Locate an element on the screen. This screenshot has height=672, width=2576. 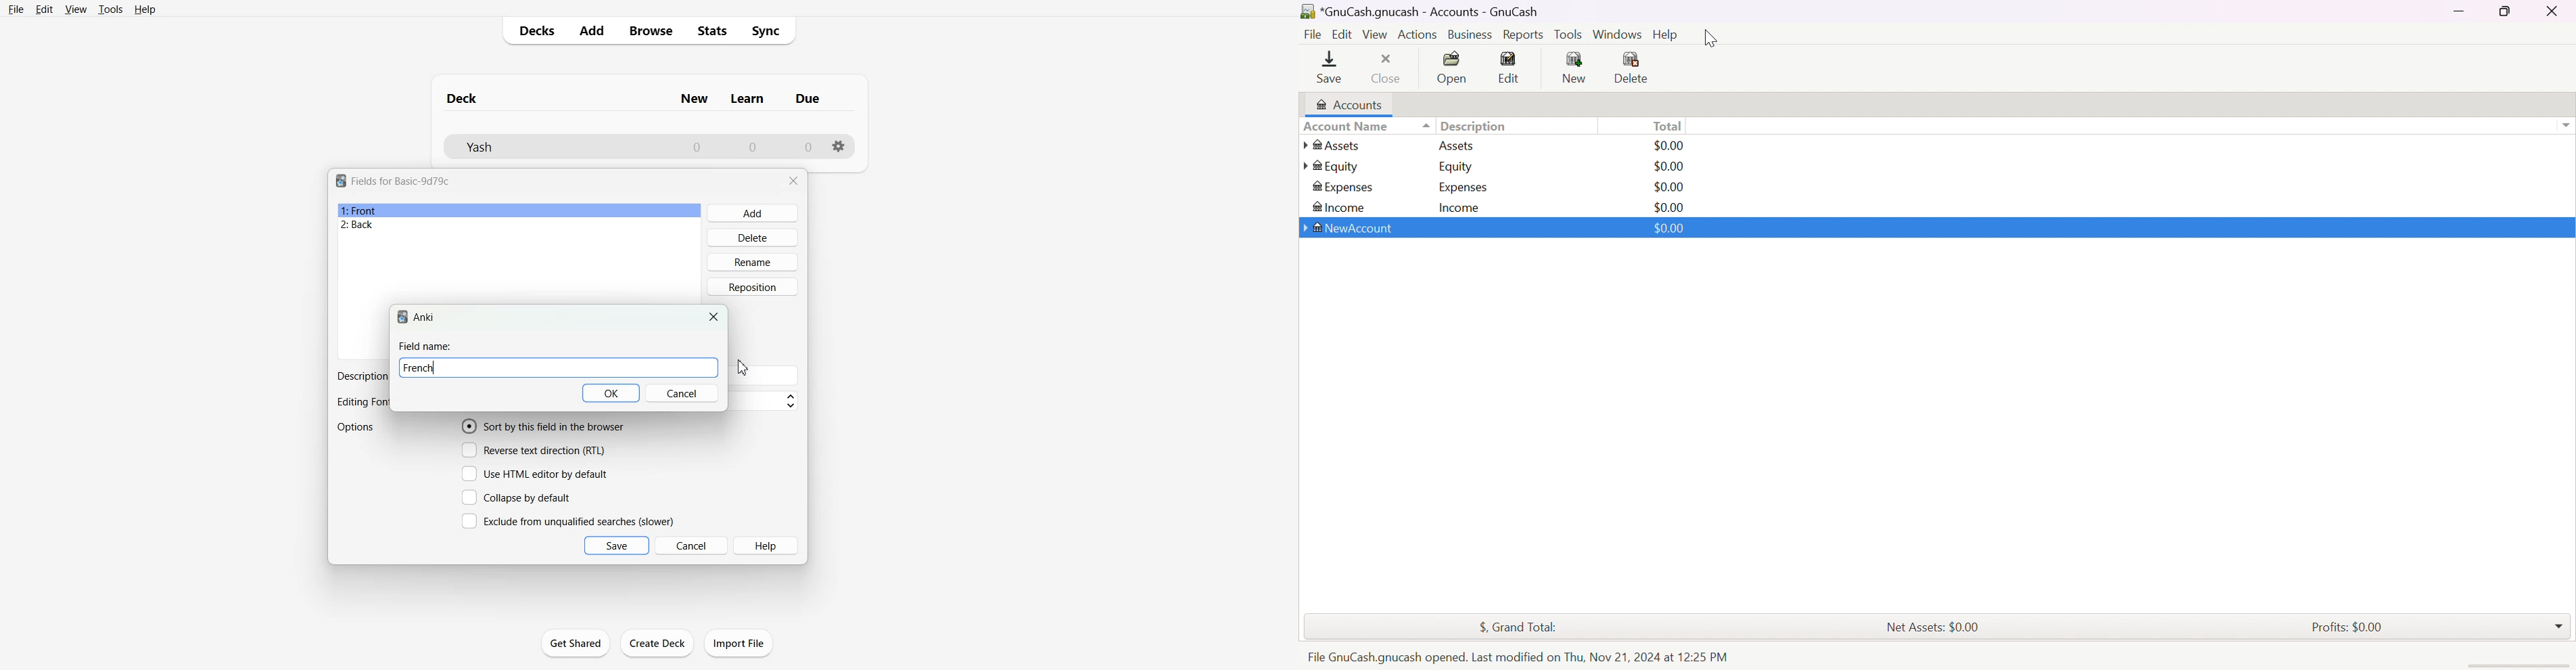
Equity is located at coordinates (1458, 165).